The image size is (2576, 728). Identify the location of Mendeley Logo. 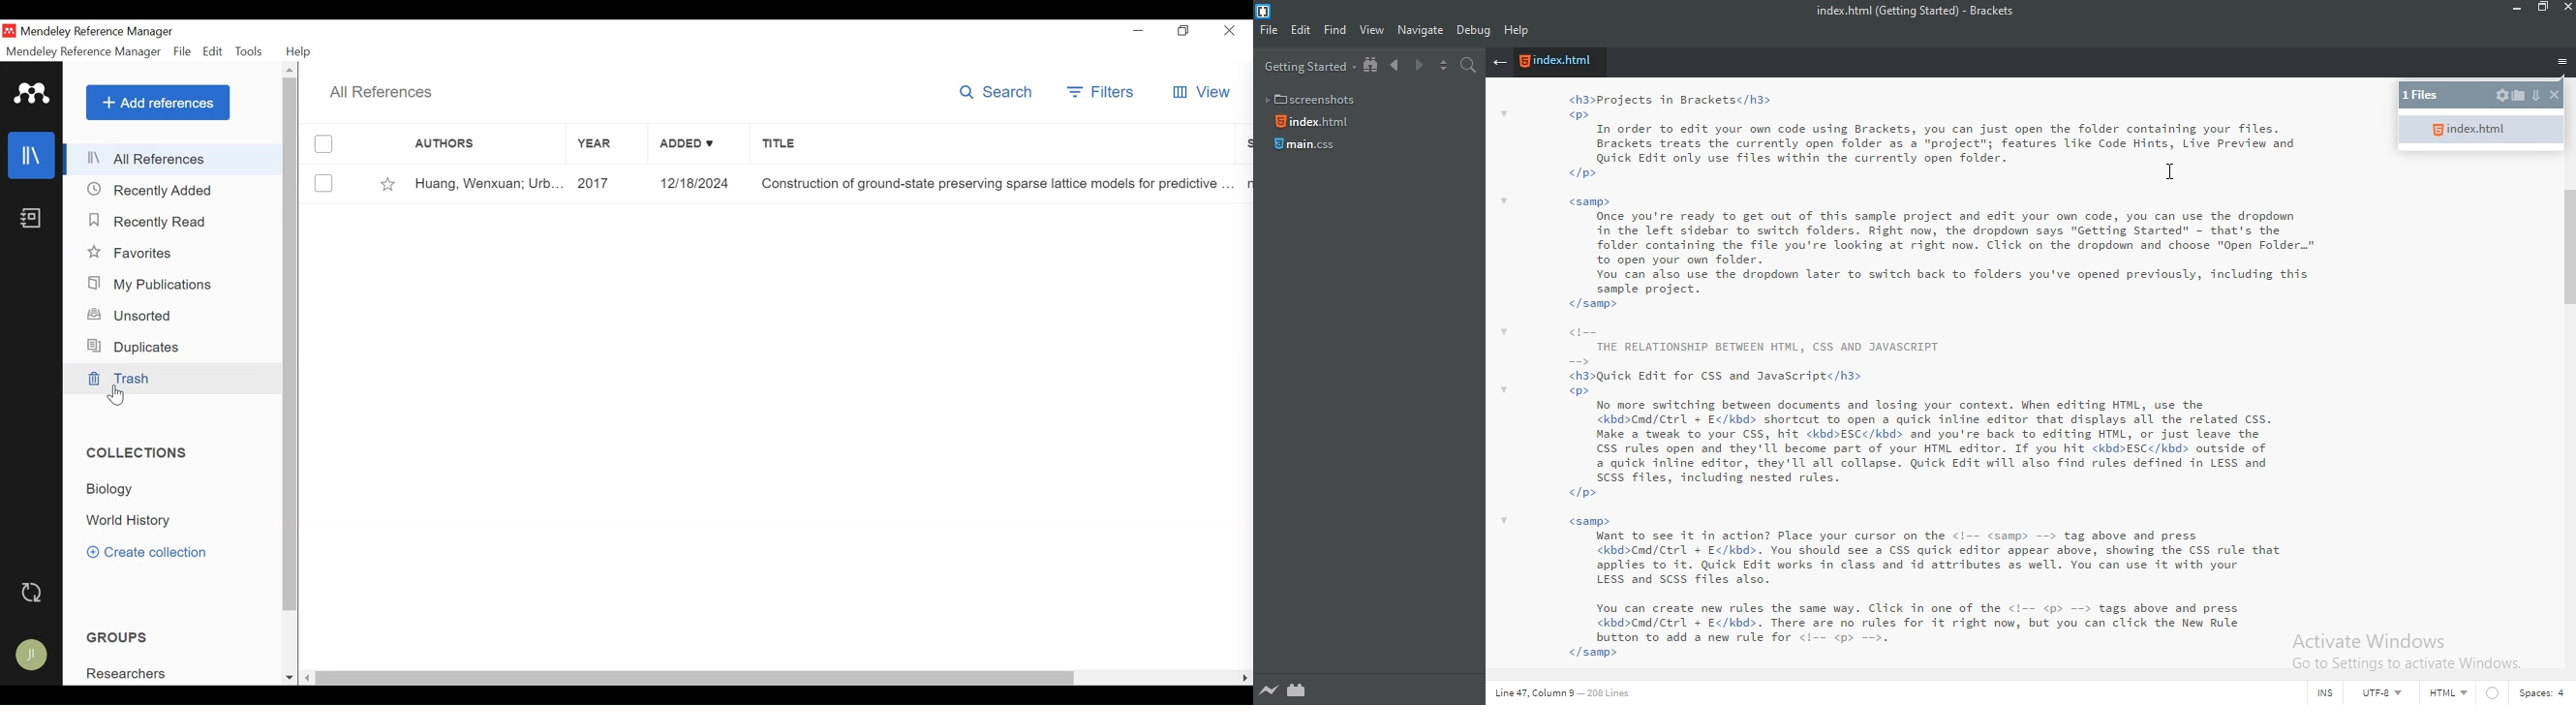
(31, 93).